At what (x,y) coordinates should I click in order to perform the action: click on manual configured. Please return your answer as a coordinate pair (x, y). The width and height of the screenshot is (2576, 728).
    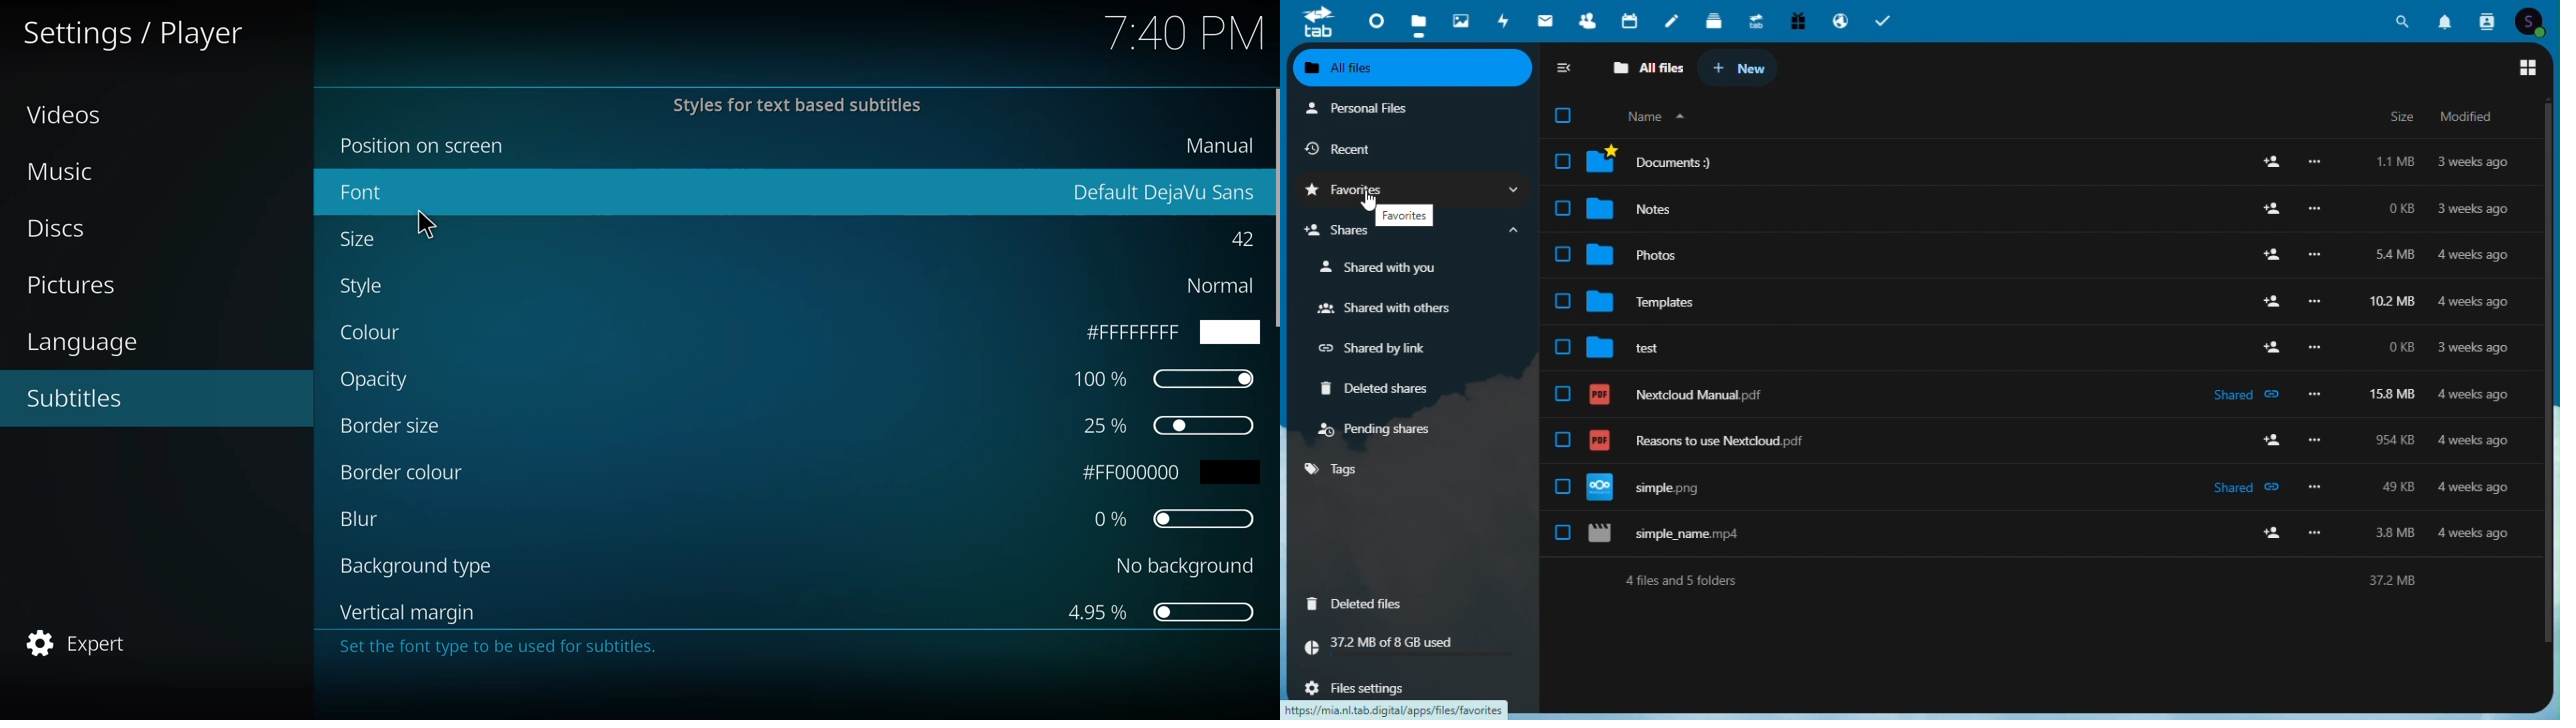
    Looking at the image, I should click on (1209, 146).